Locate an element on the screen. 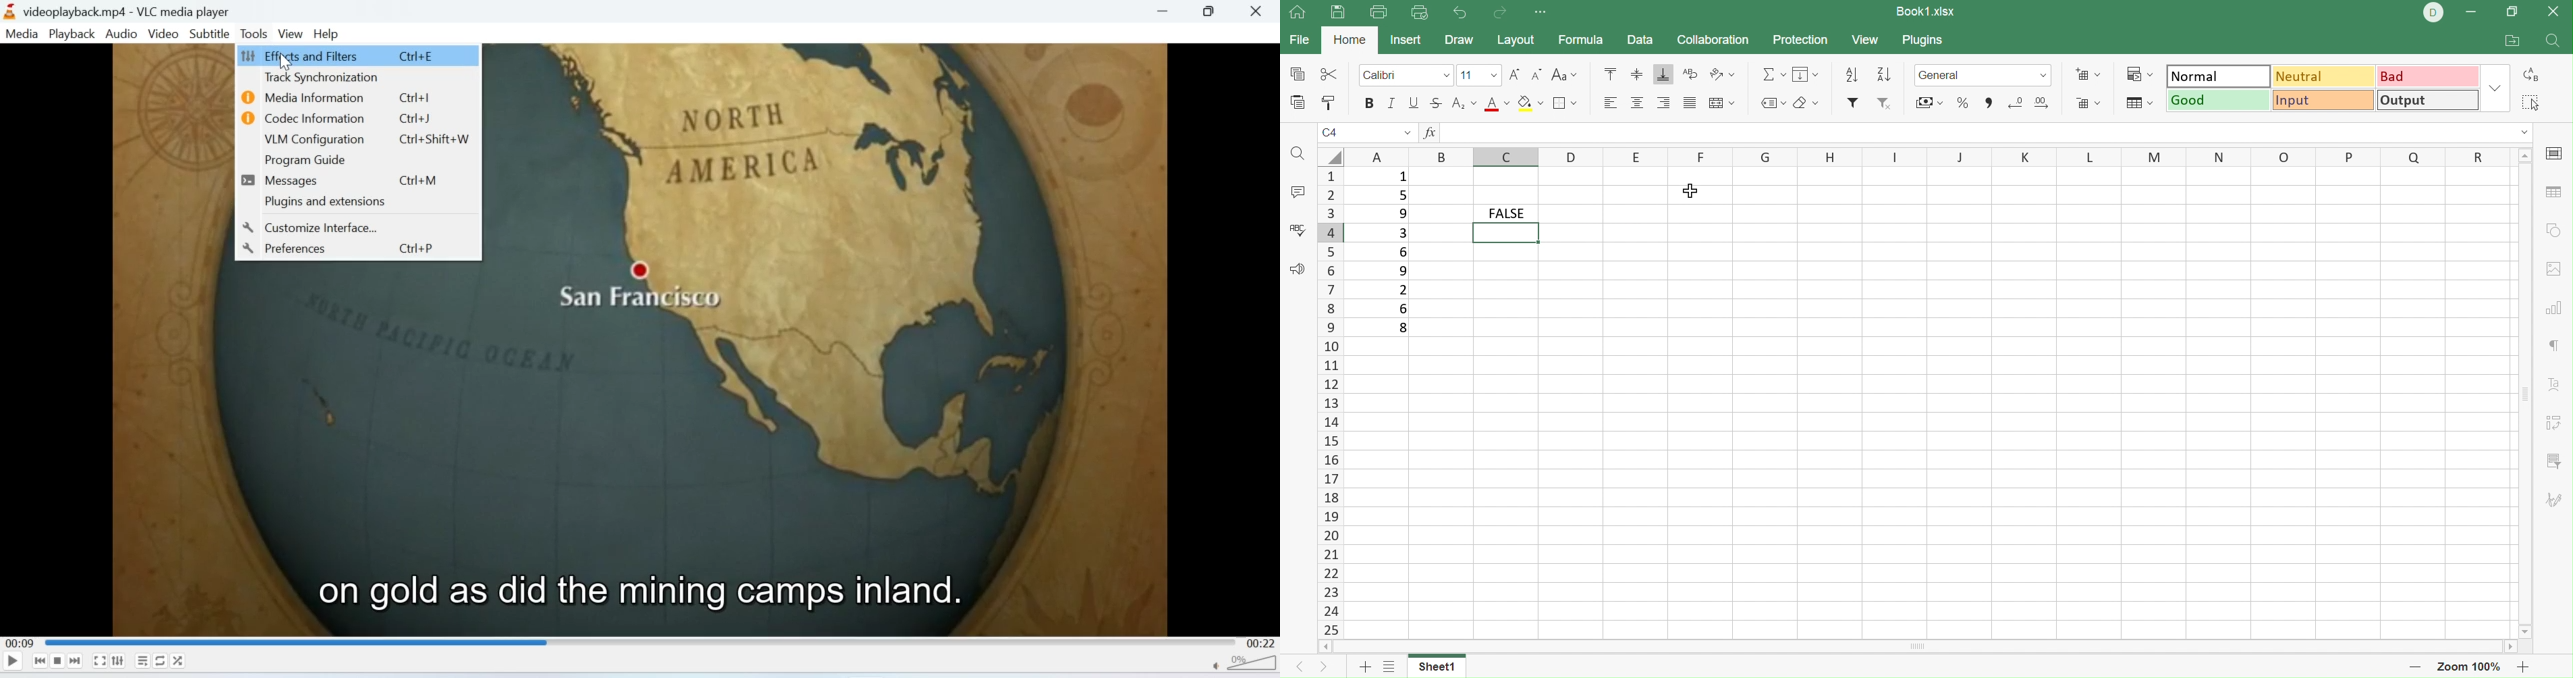  Strikethrough is located at coordinates (1435, 103).